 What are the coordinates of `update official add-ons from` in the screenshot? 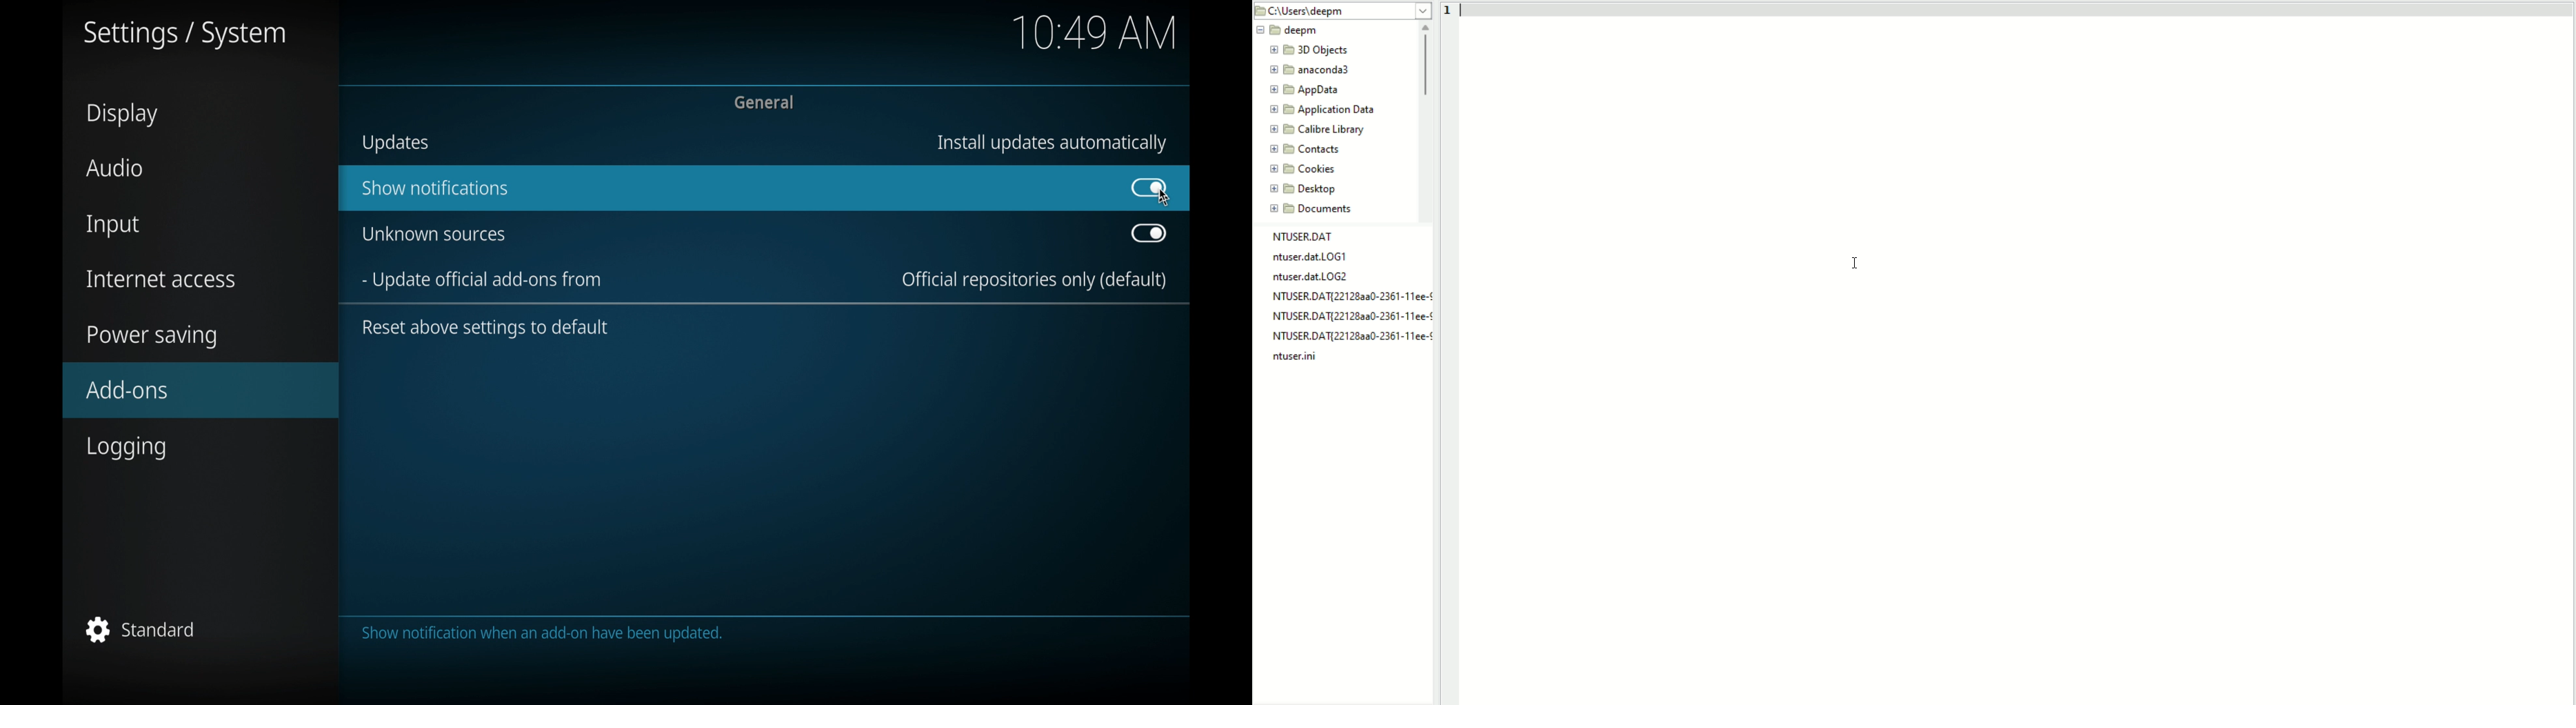 It's located at (480, 281).